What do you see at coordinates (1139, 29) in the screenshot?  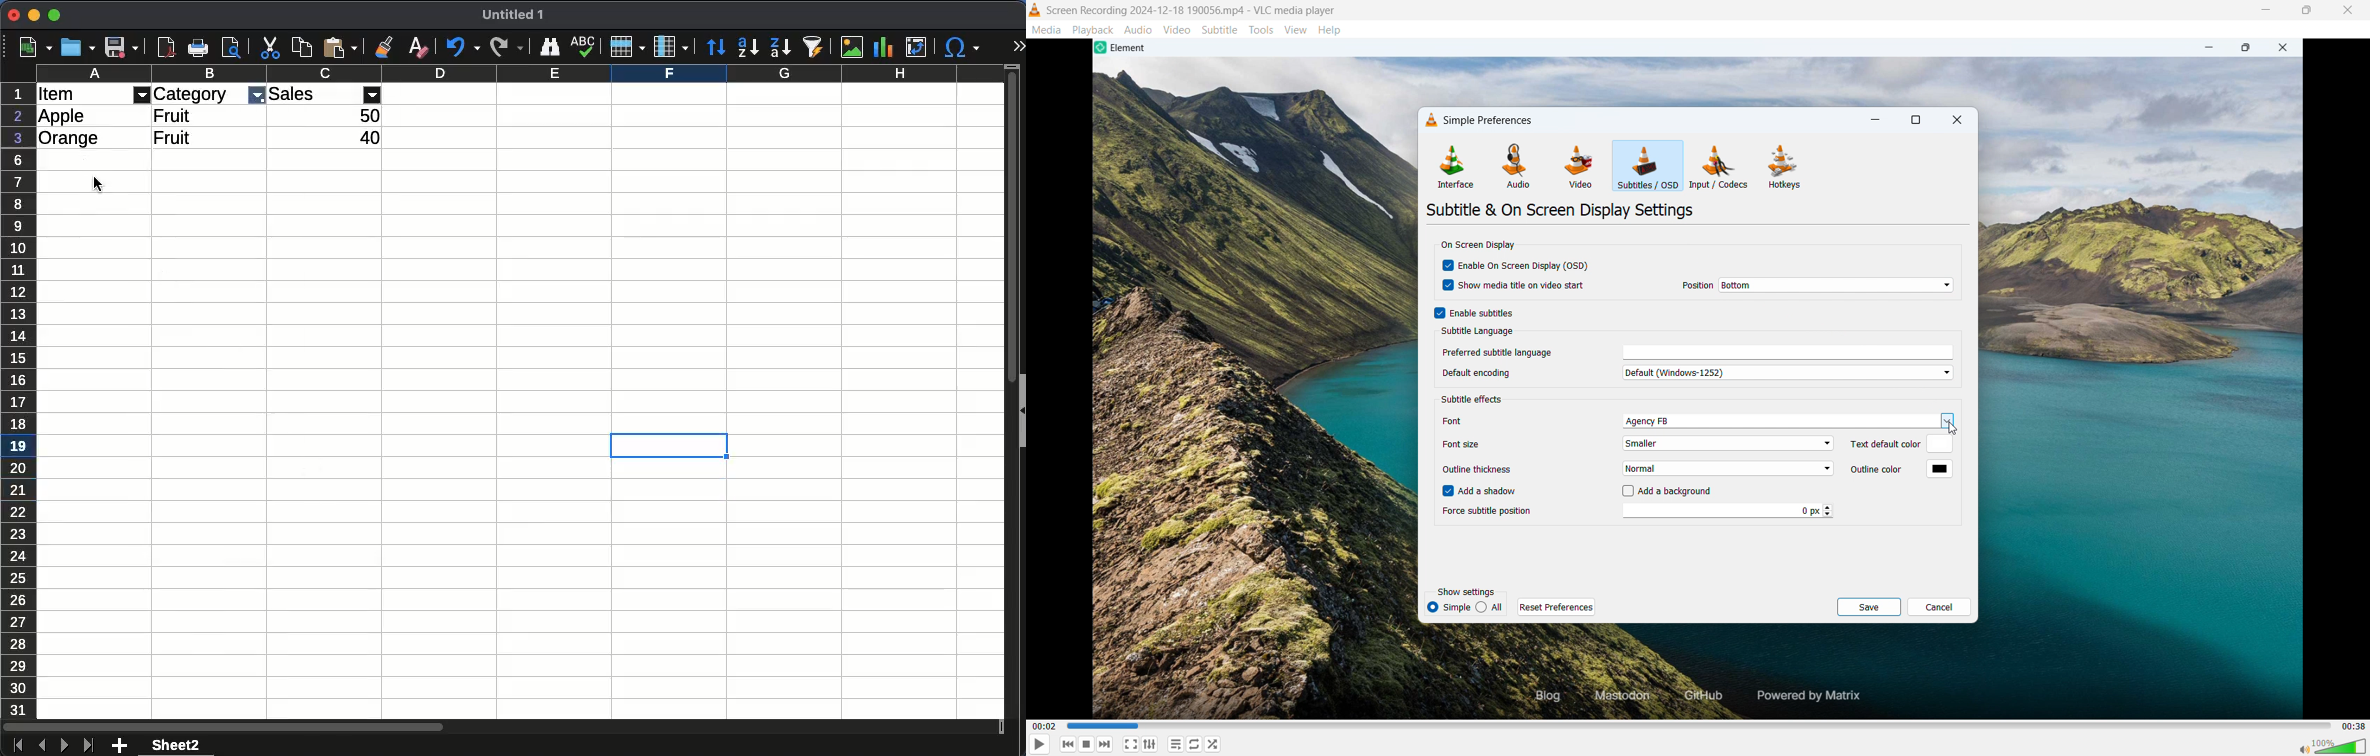 I see `audio` at bounding box center [1139, 29].